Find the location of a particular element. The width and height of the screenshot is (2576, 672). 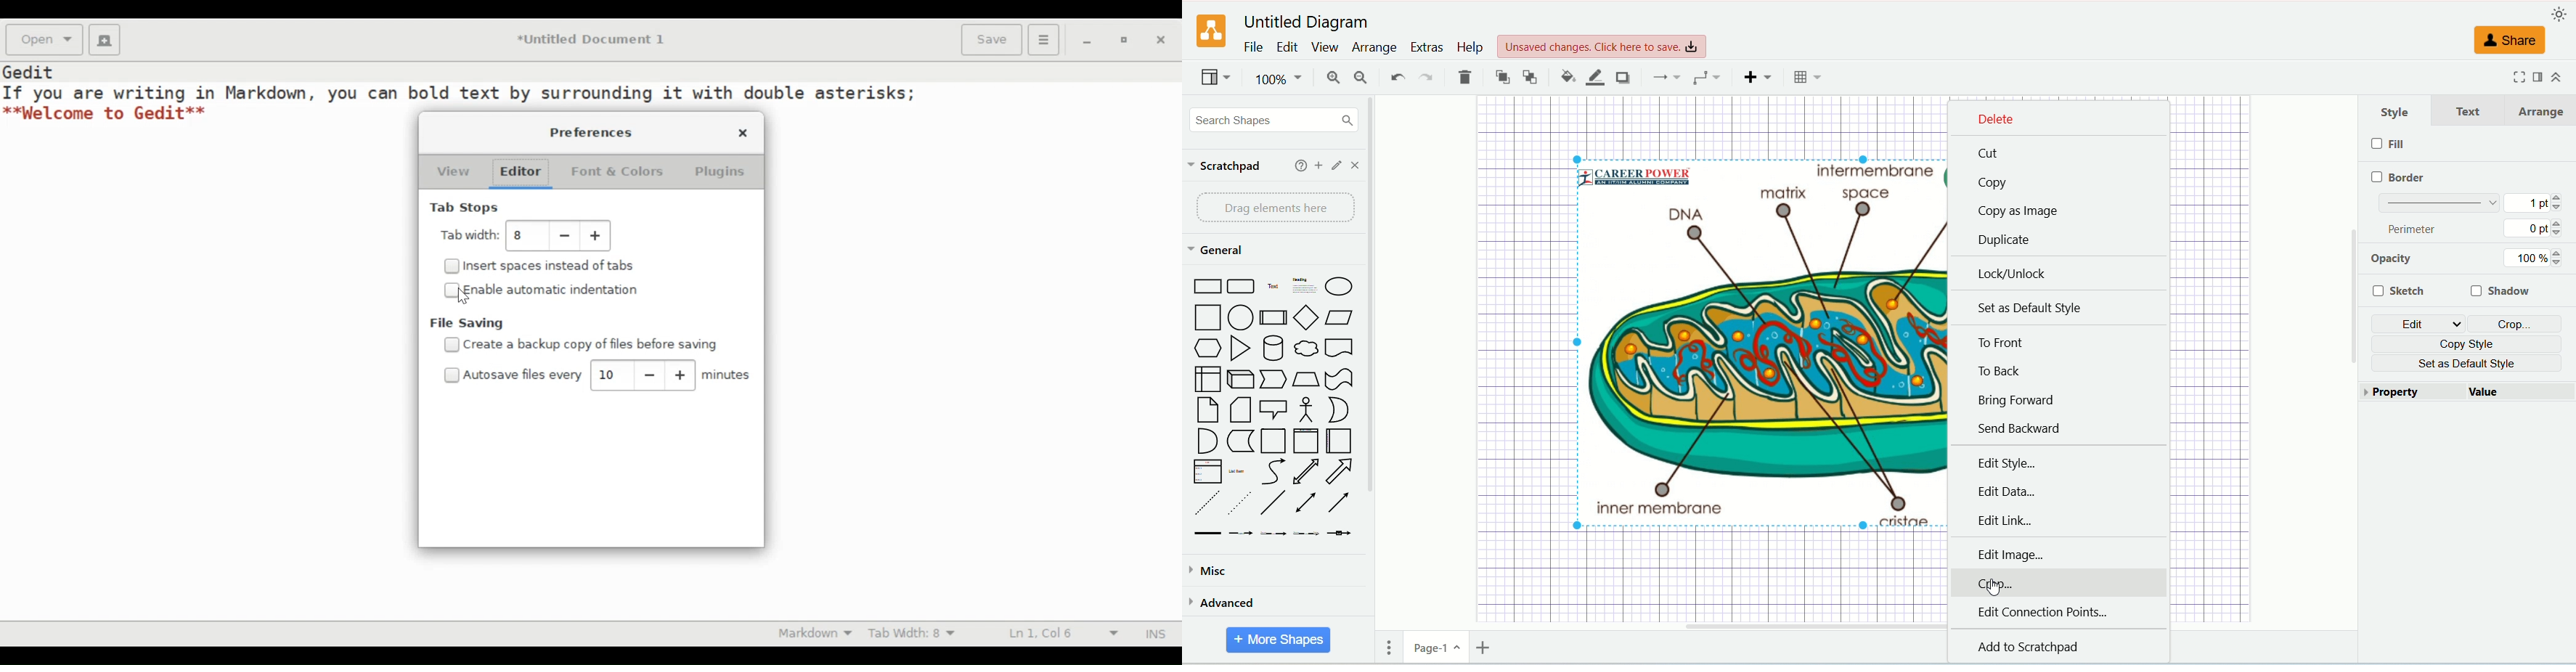

Circle is located at coordinates (1240, 318).